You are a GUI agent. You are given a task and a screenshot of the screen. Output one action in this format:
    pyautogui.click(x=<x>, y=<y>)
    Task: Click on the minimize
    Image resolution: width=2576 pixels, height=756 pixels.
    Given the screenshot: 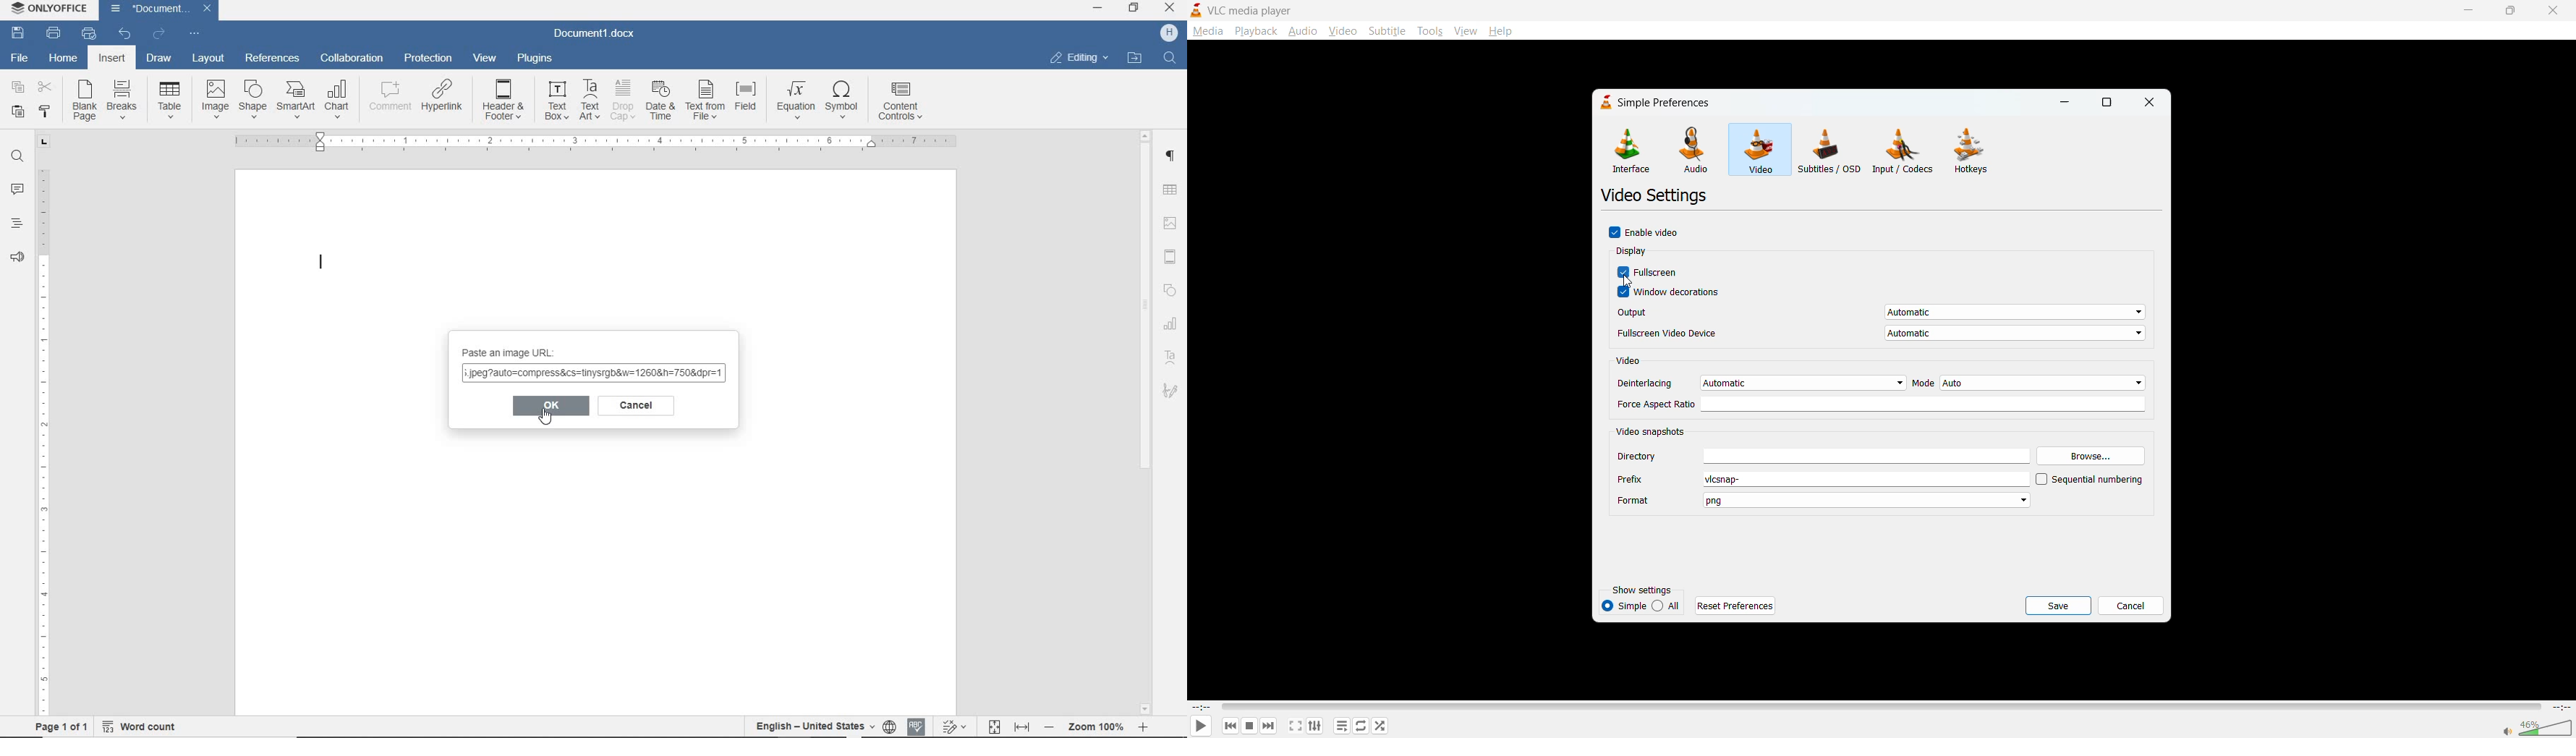 What is the action you would take?
    pyautogui.click(x=2470, y=9)
    